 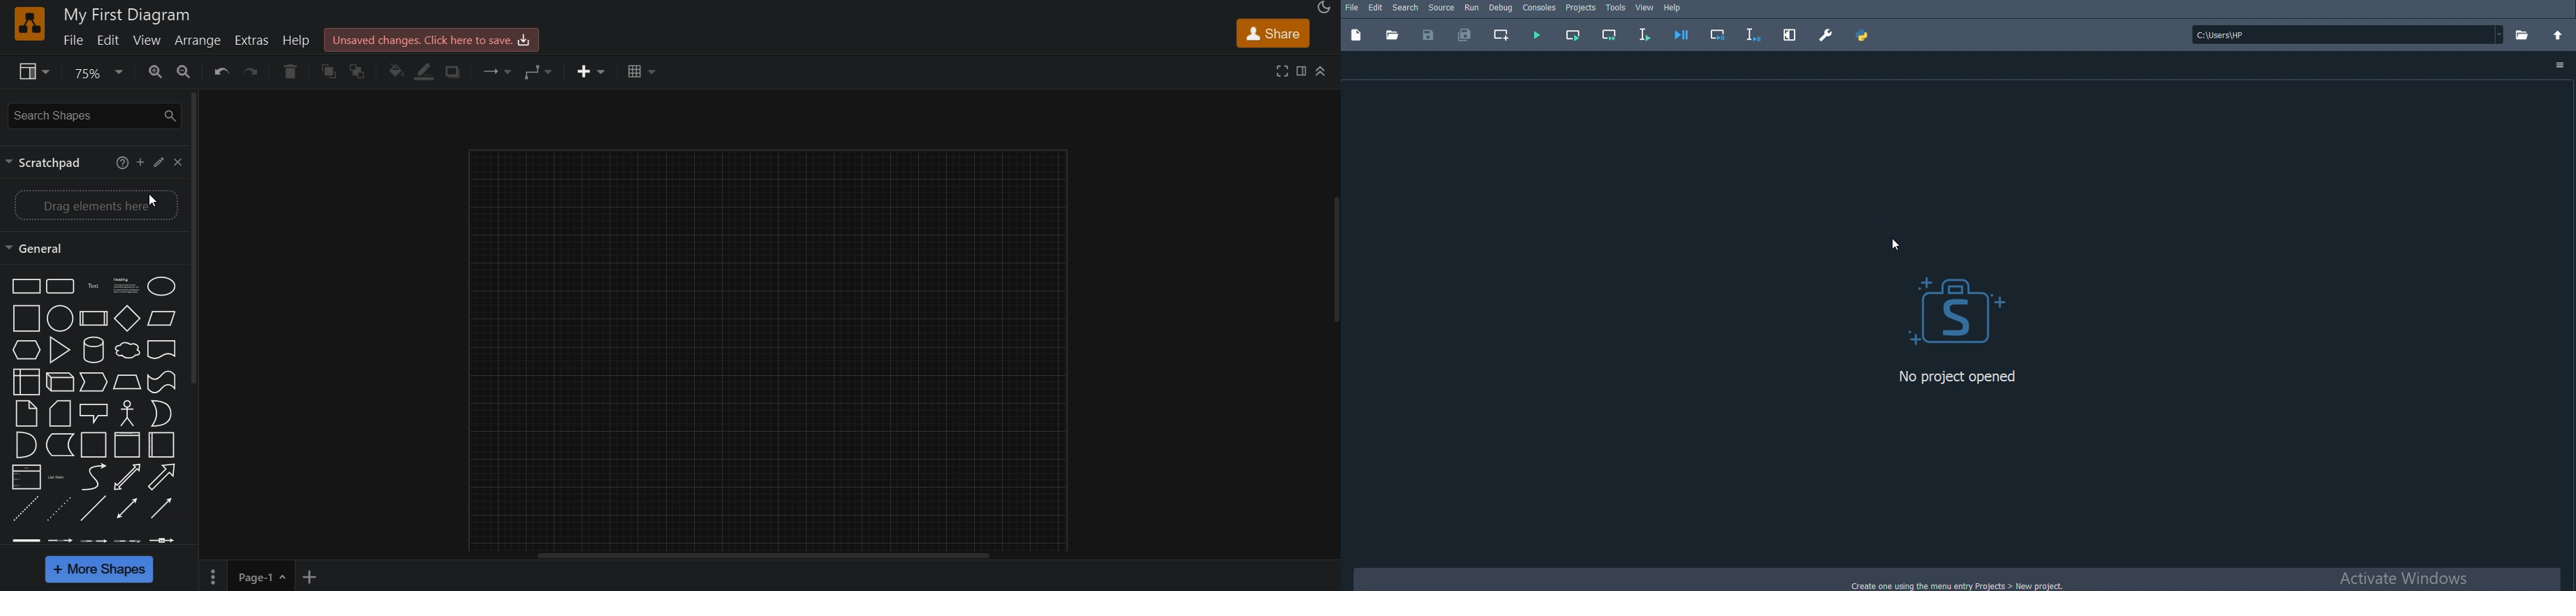 What do you see at coordinates (2347, 35) in the screenshot?
I see `File location` at bounding box center [2347, 35].